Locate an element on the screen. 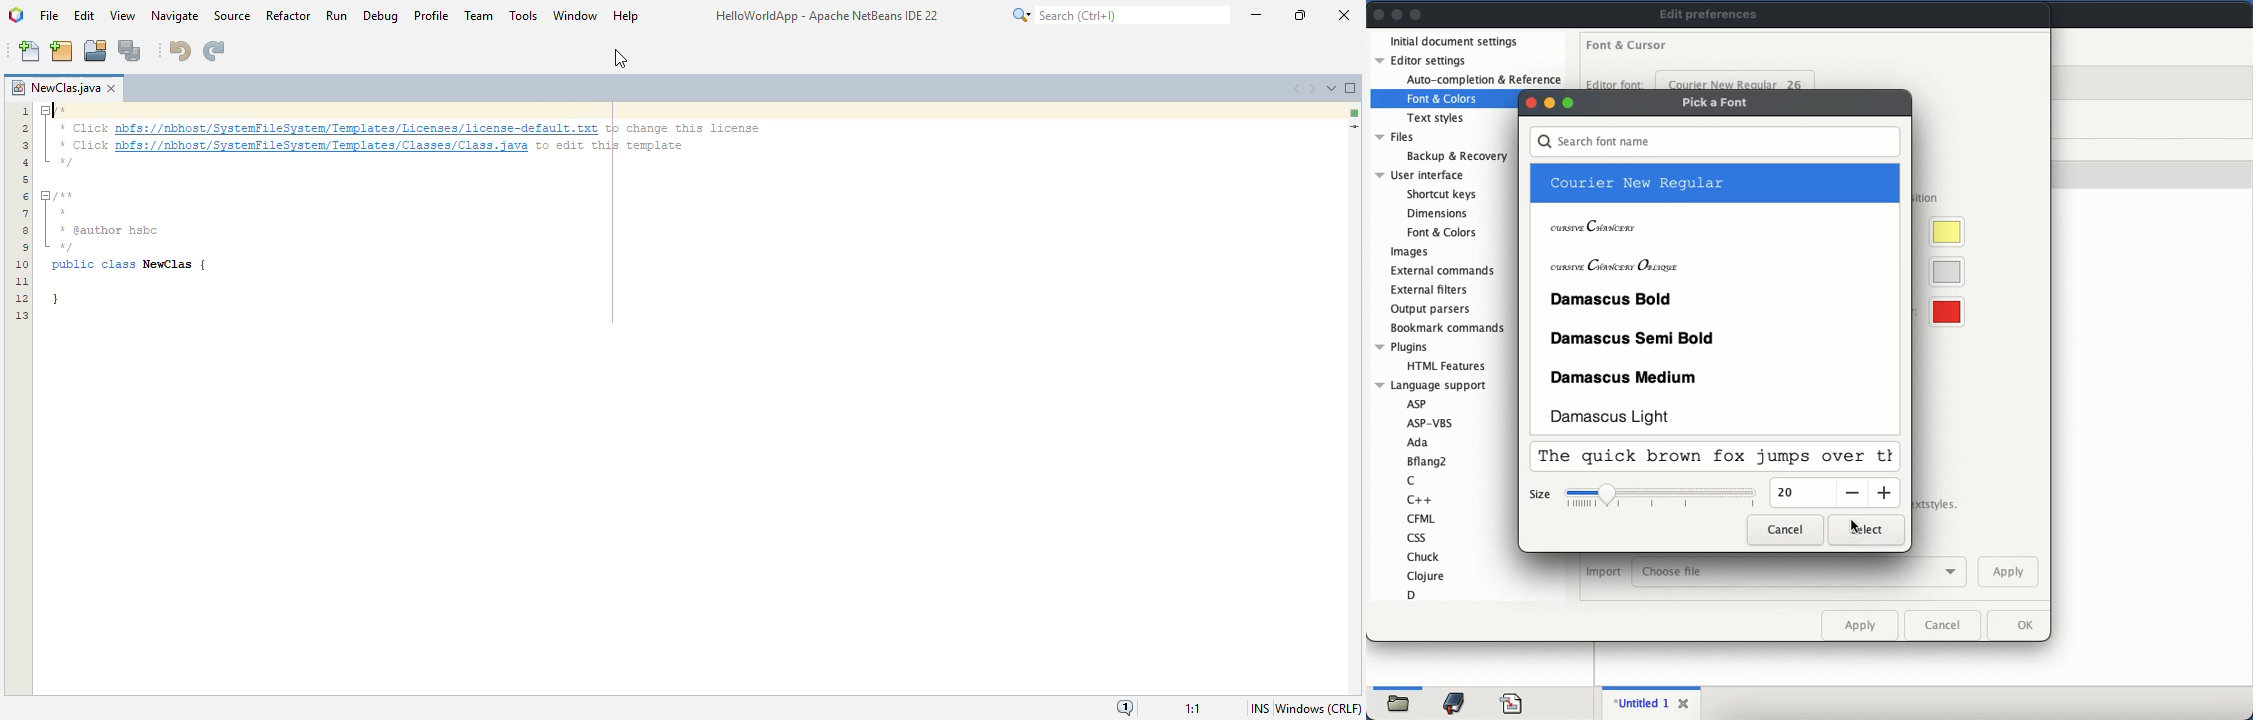 The height and width of the screenshot is (728, 2268). Courier New Regular is located at coordinates (1637, 182).